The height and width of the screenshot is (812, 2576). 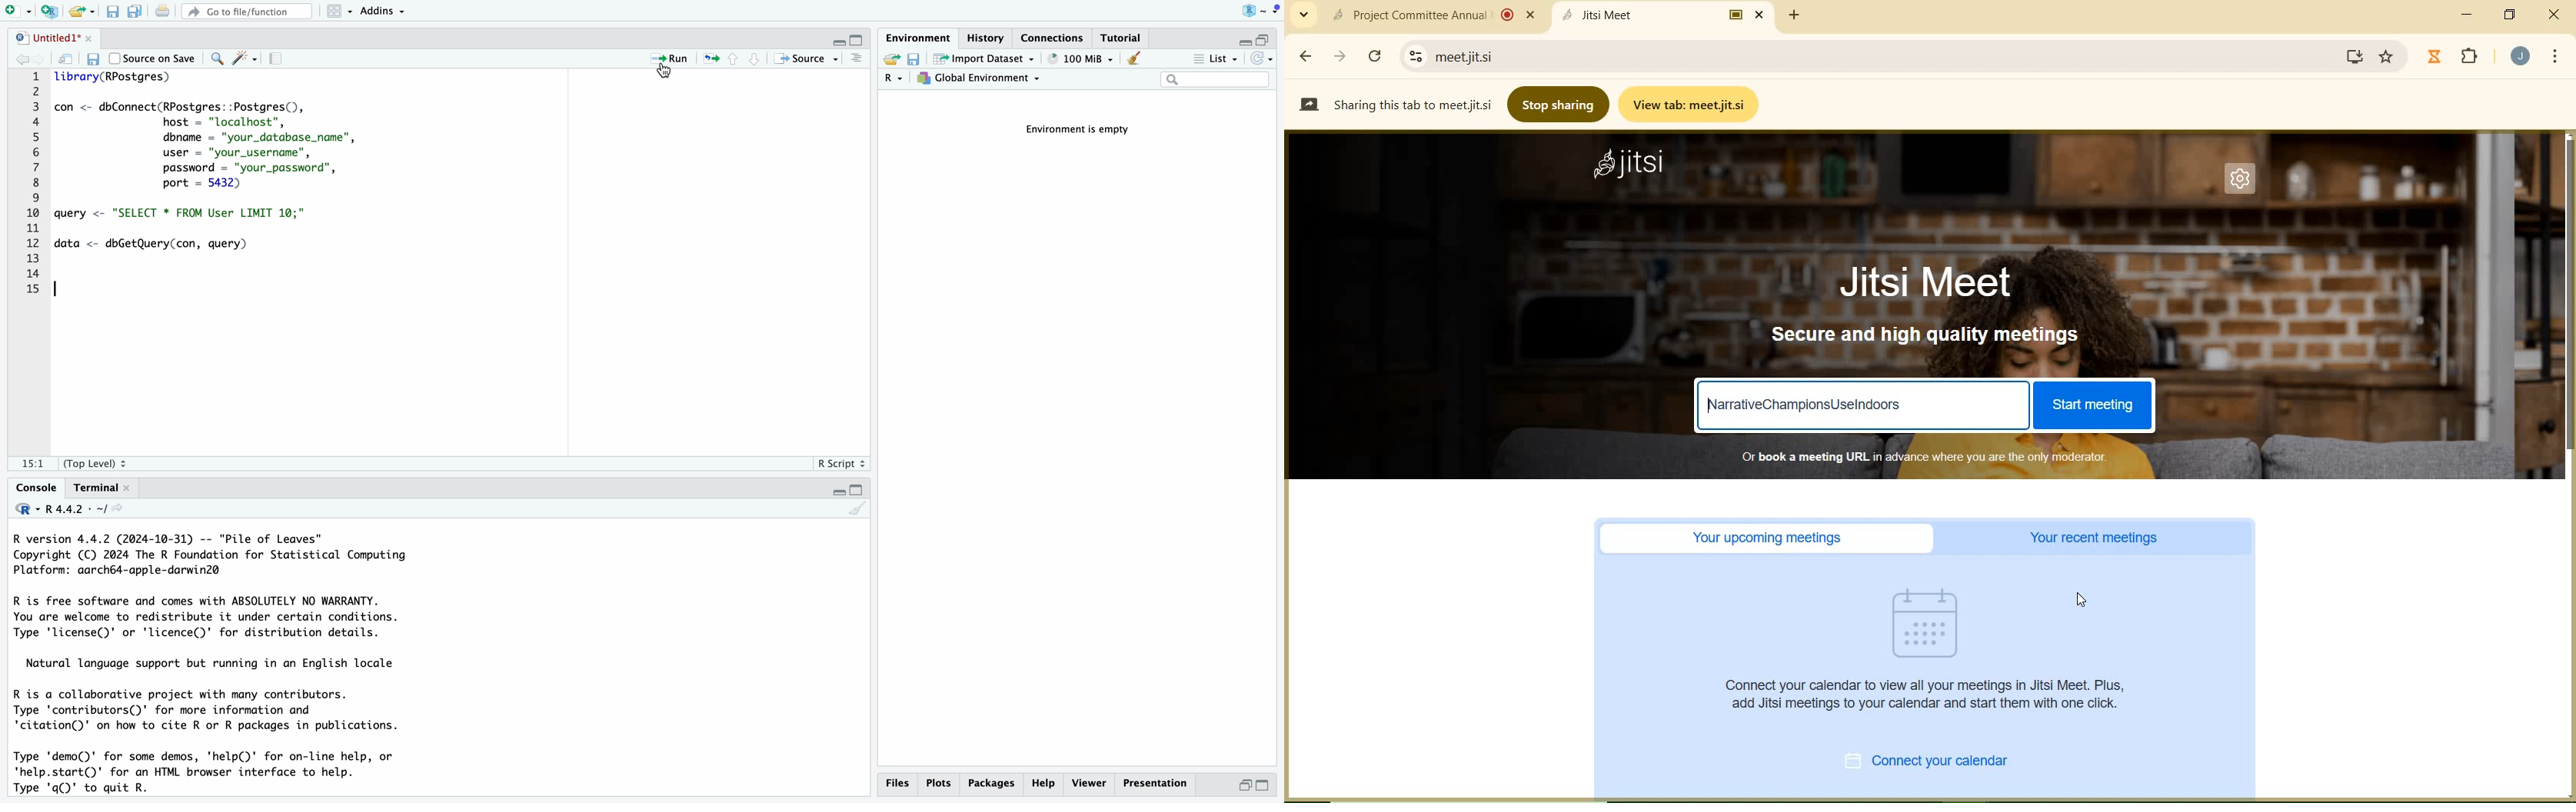 I want to click on viewer, so click(x=1089, y=784).